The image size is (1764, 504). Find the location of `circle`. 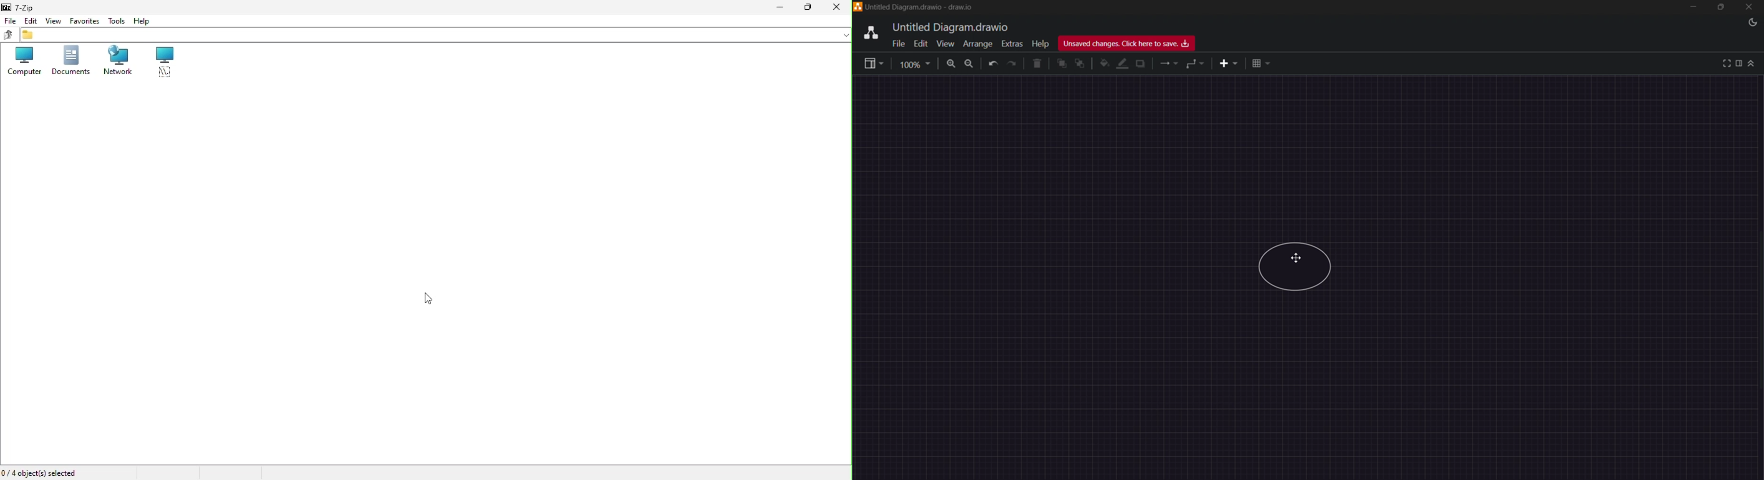

circle is located at coordinates (1296, 268).